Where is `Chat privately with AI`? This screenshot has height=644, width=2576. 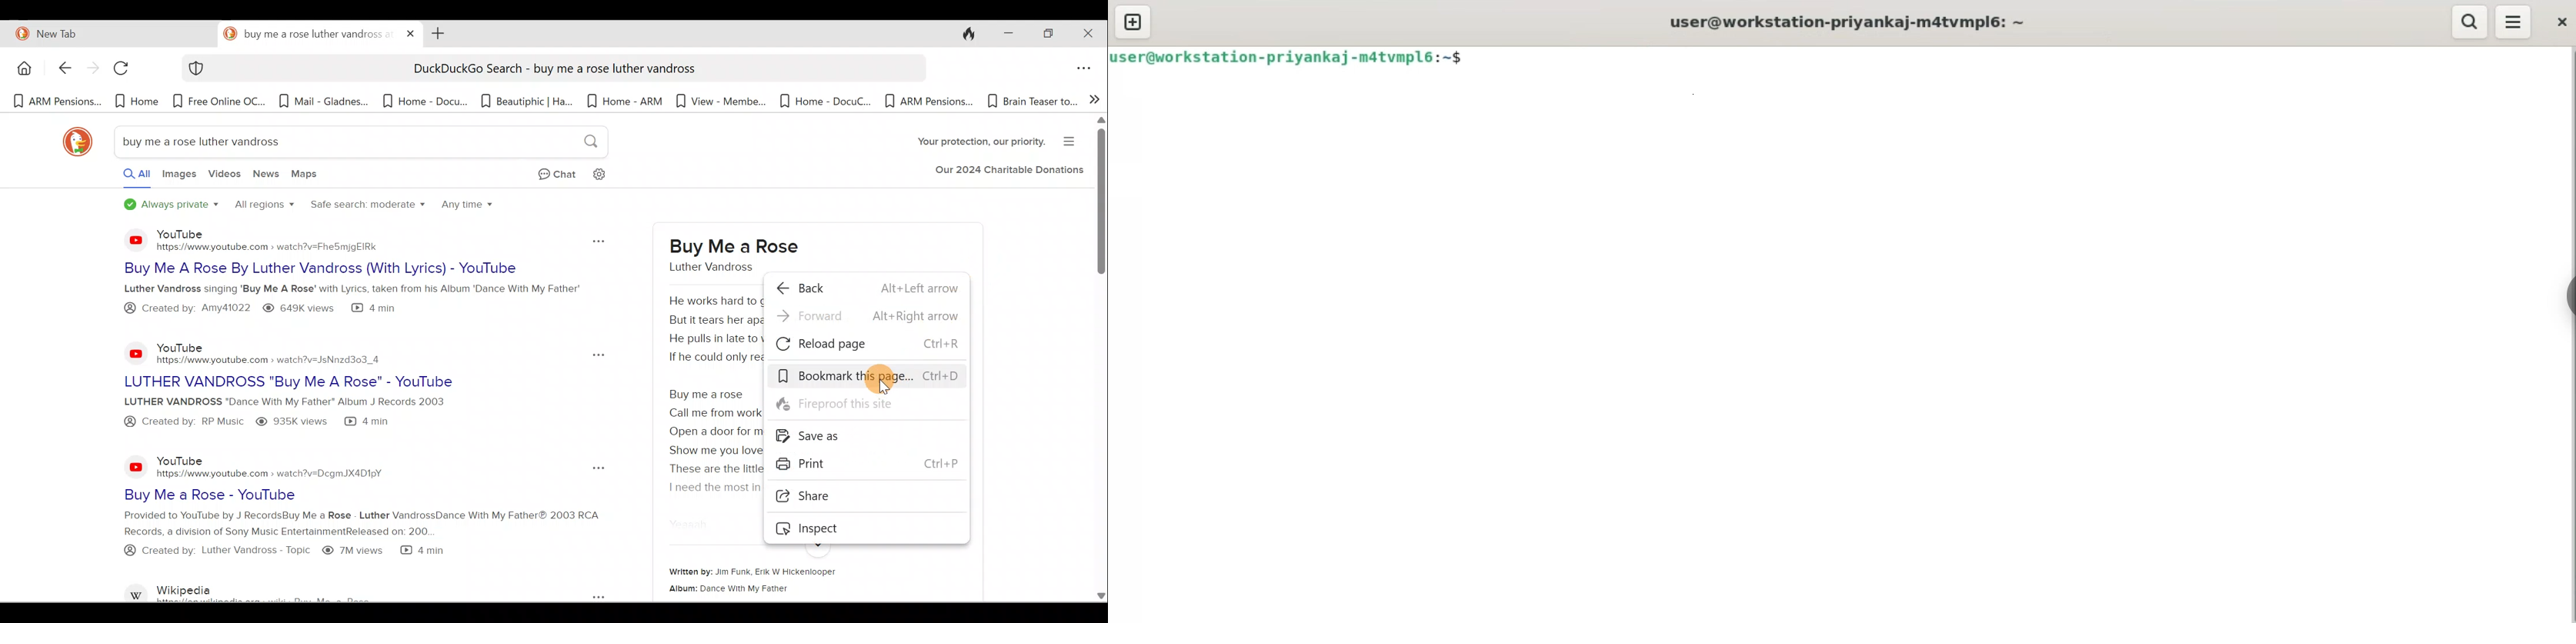
Chat privately with AI is located at coordinates (548, 175).